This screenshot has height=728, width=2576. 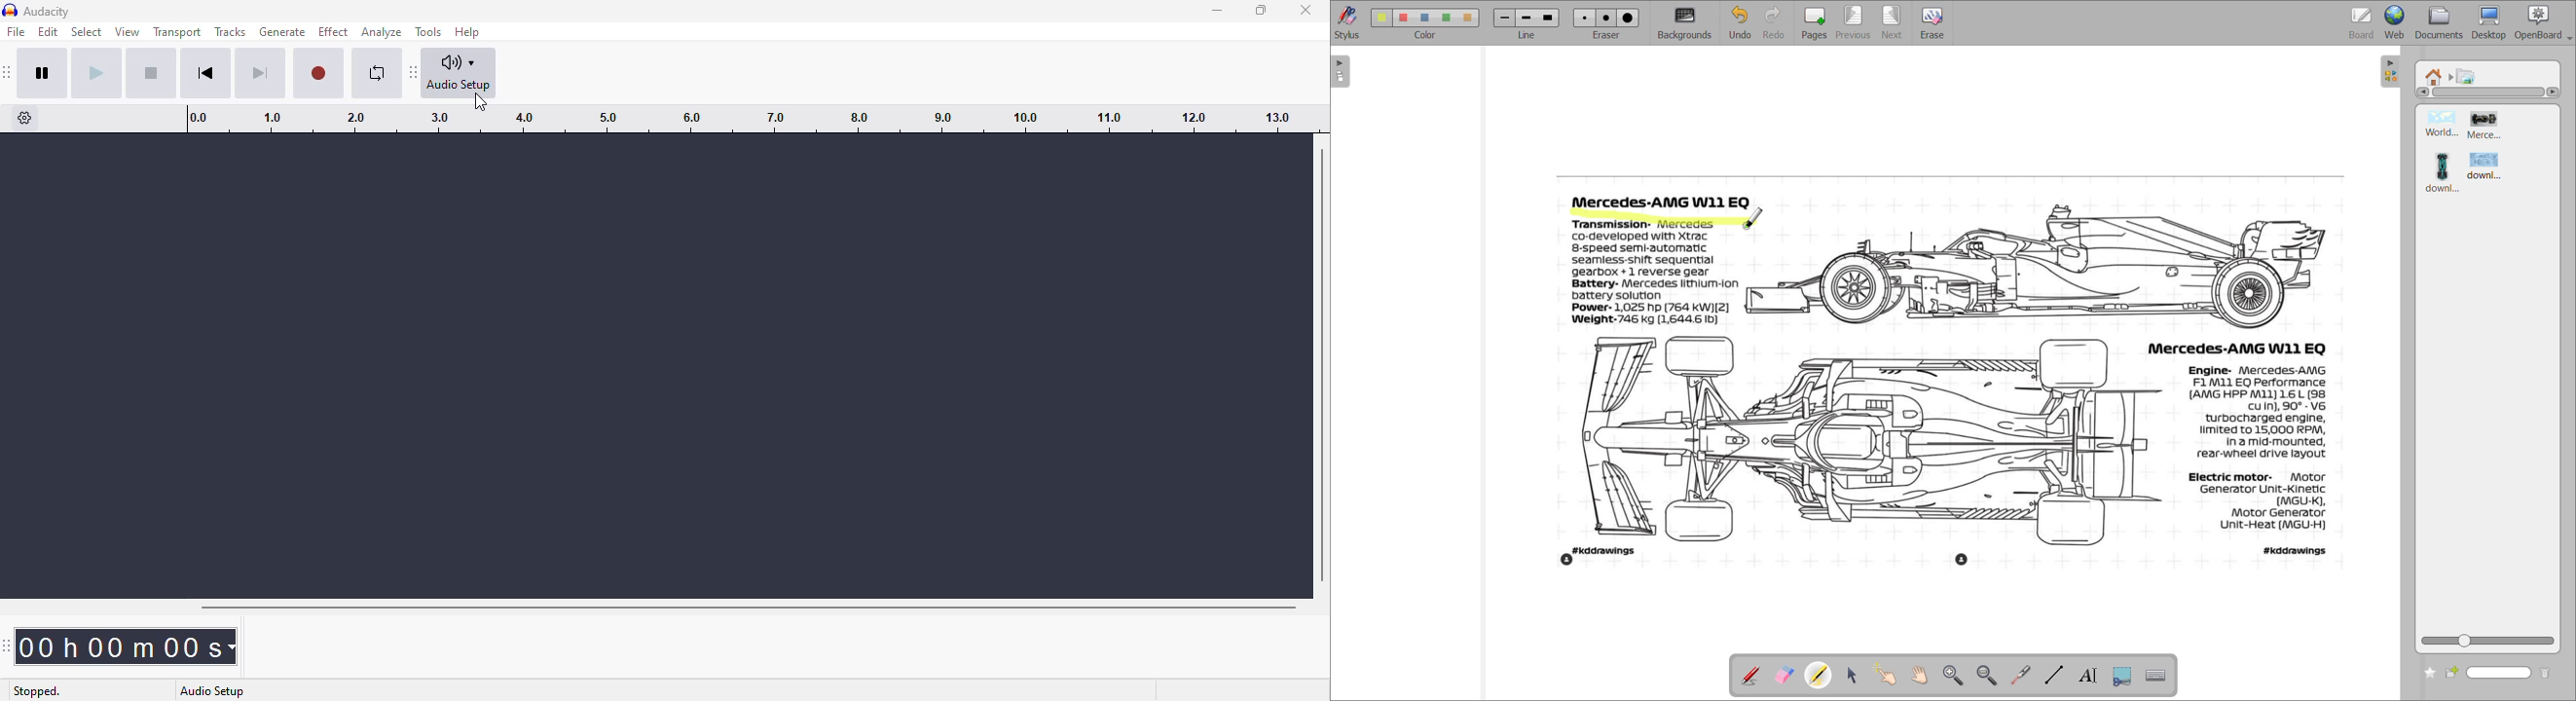 I want to click on eraser, so click(x=1607, y=36).